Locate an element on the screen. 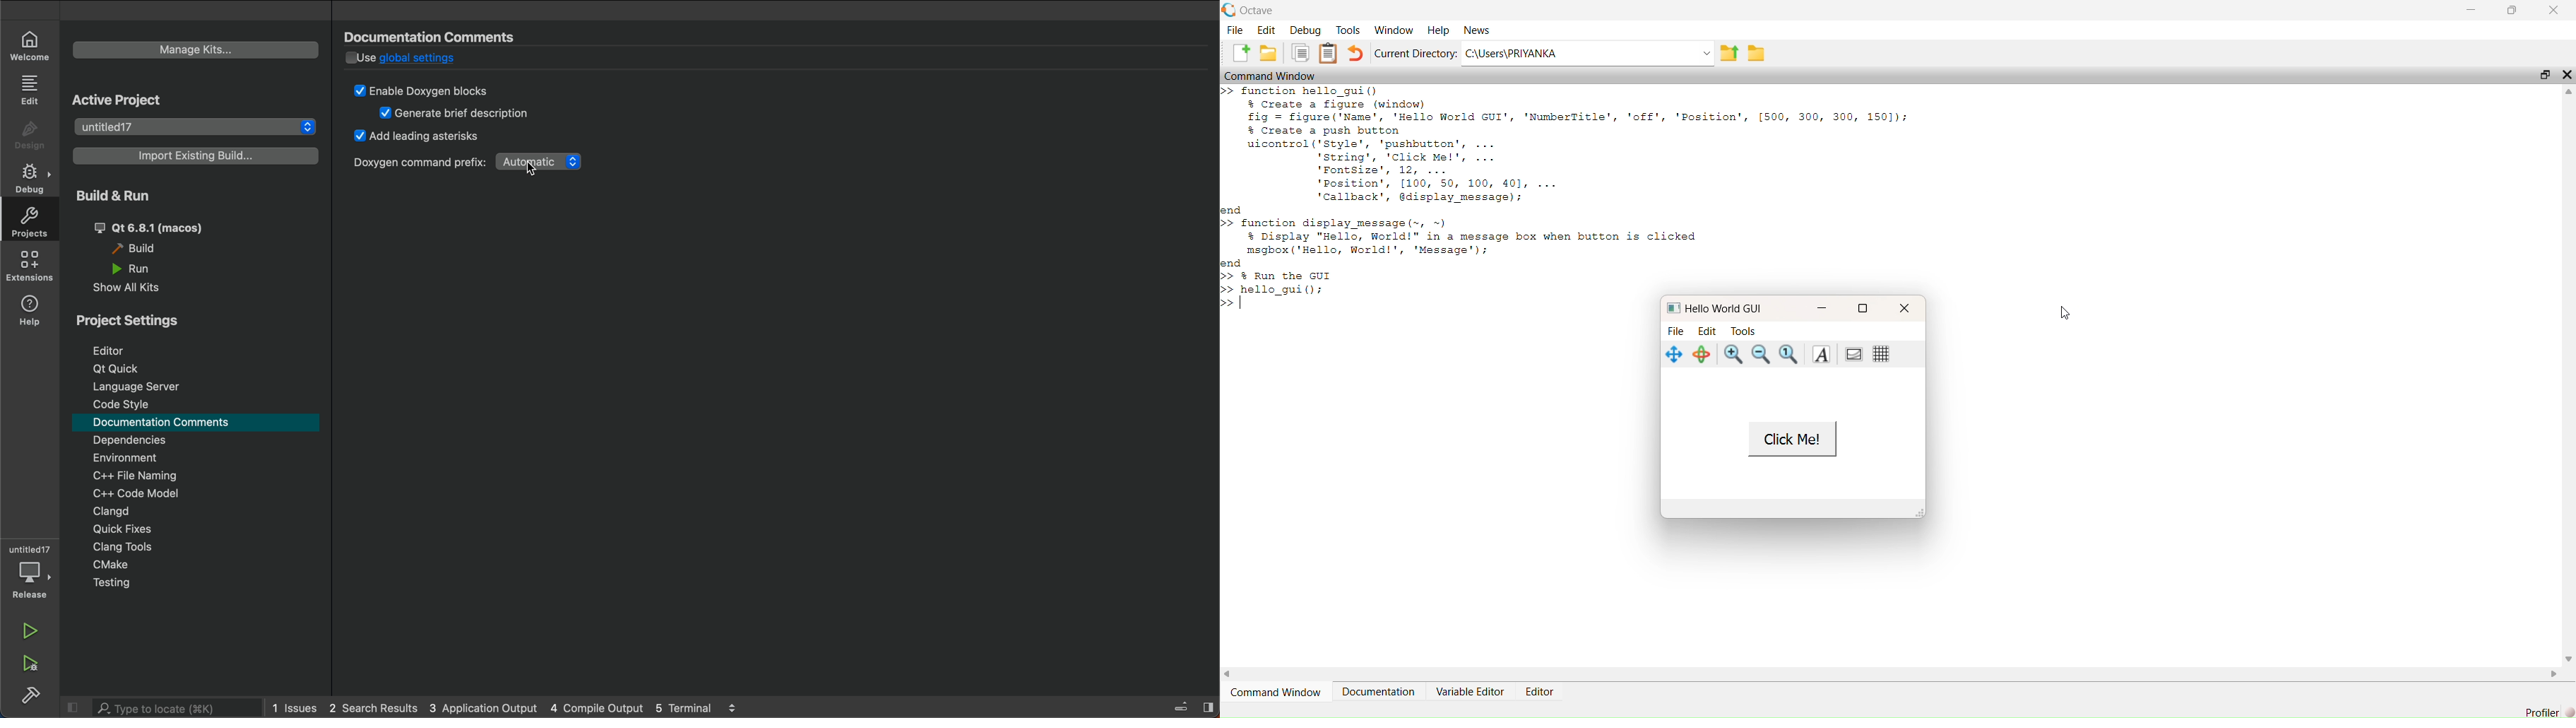 This screenshot has width=2576, height=728. debug is located at coordinates (29, 181).